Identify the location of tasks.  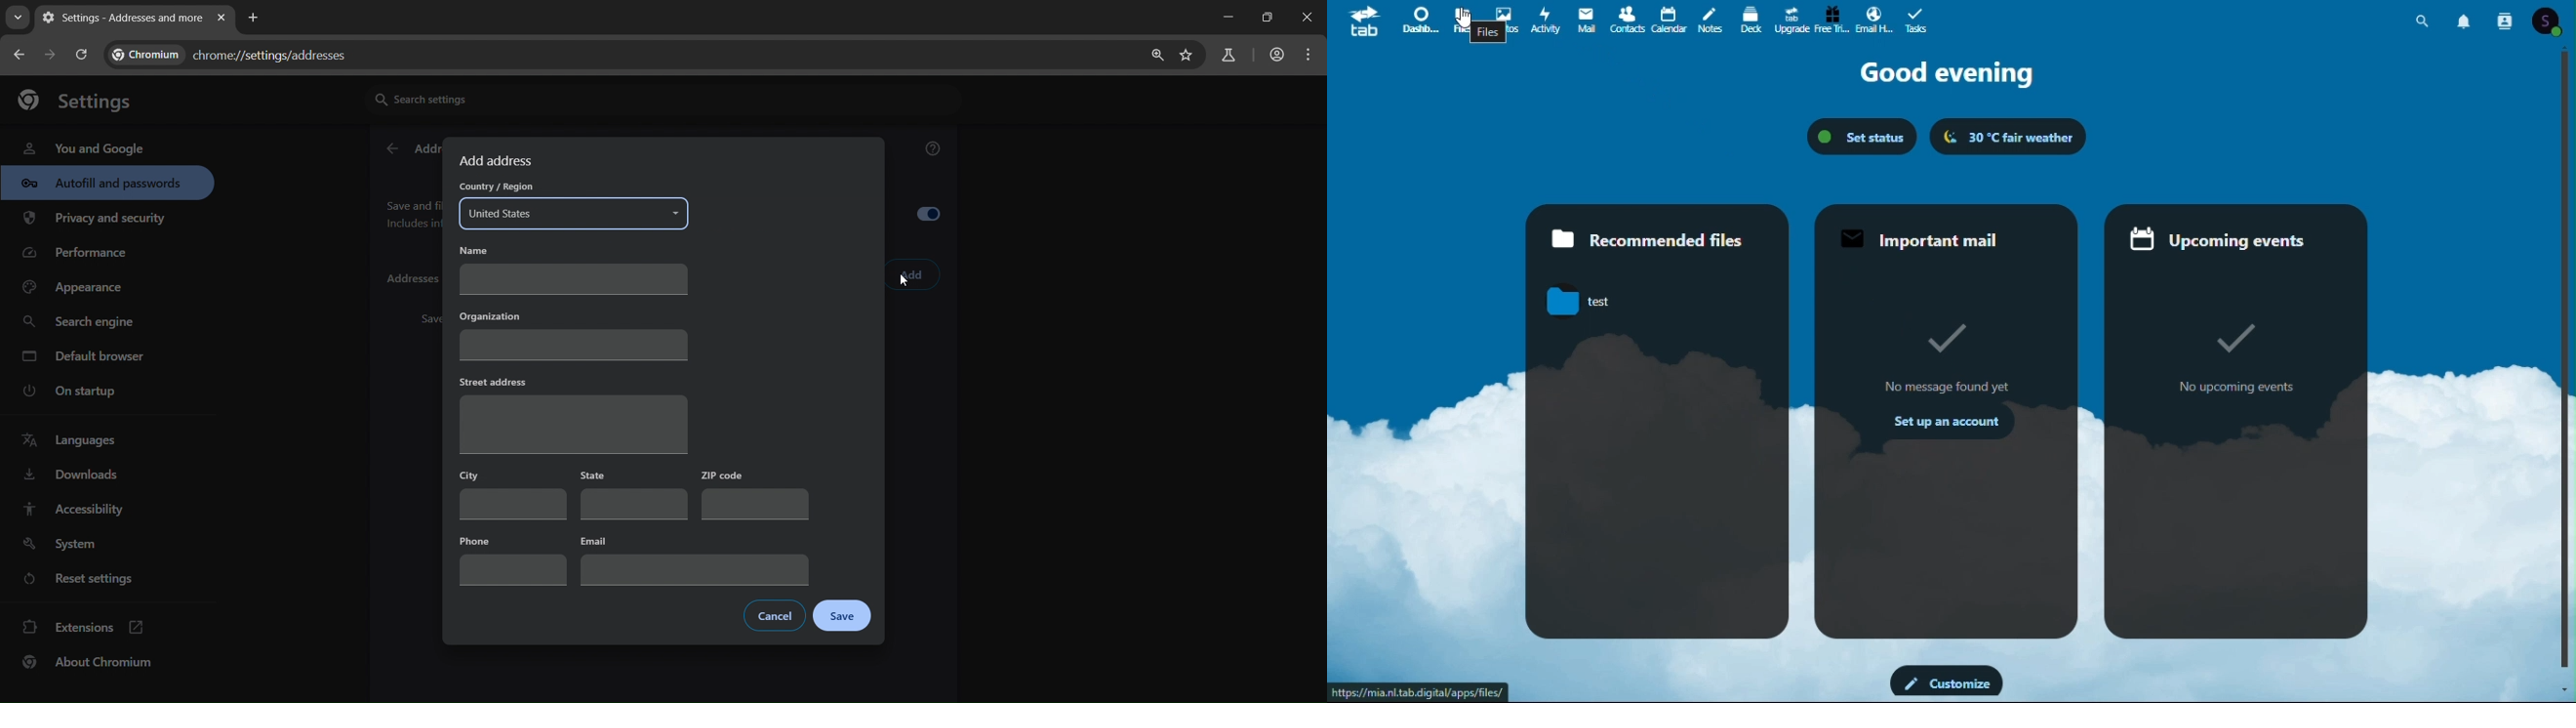
(1916, 21).